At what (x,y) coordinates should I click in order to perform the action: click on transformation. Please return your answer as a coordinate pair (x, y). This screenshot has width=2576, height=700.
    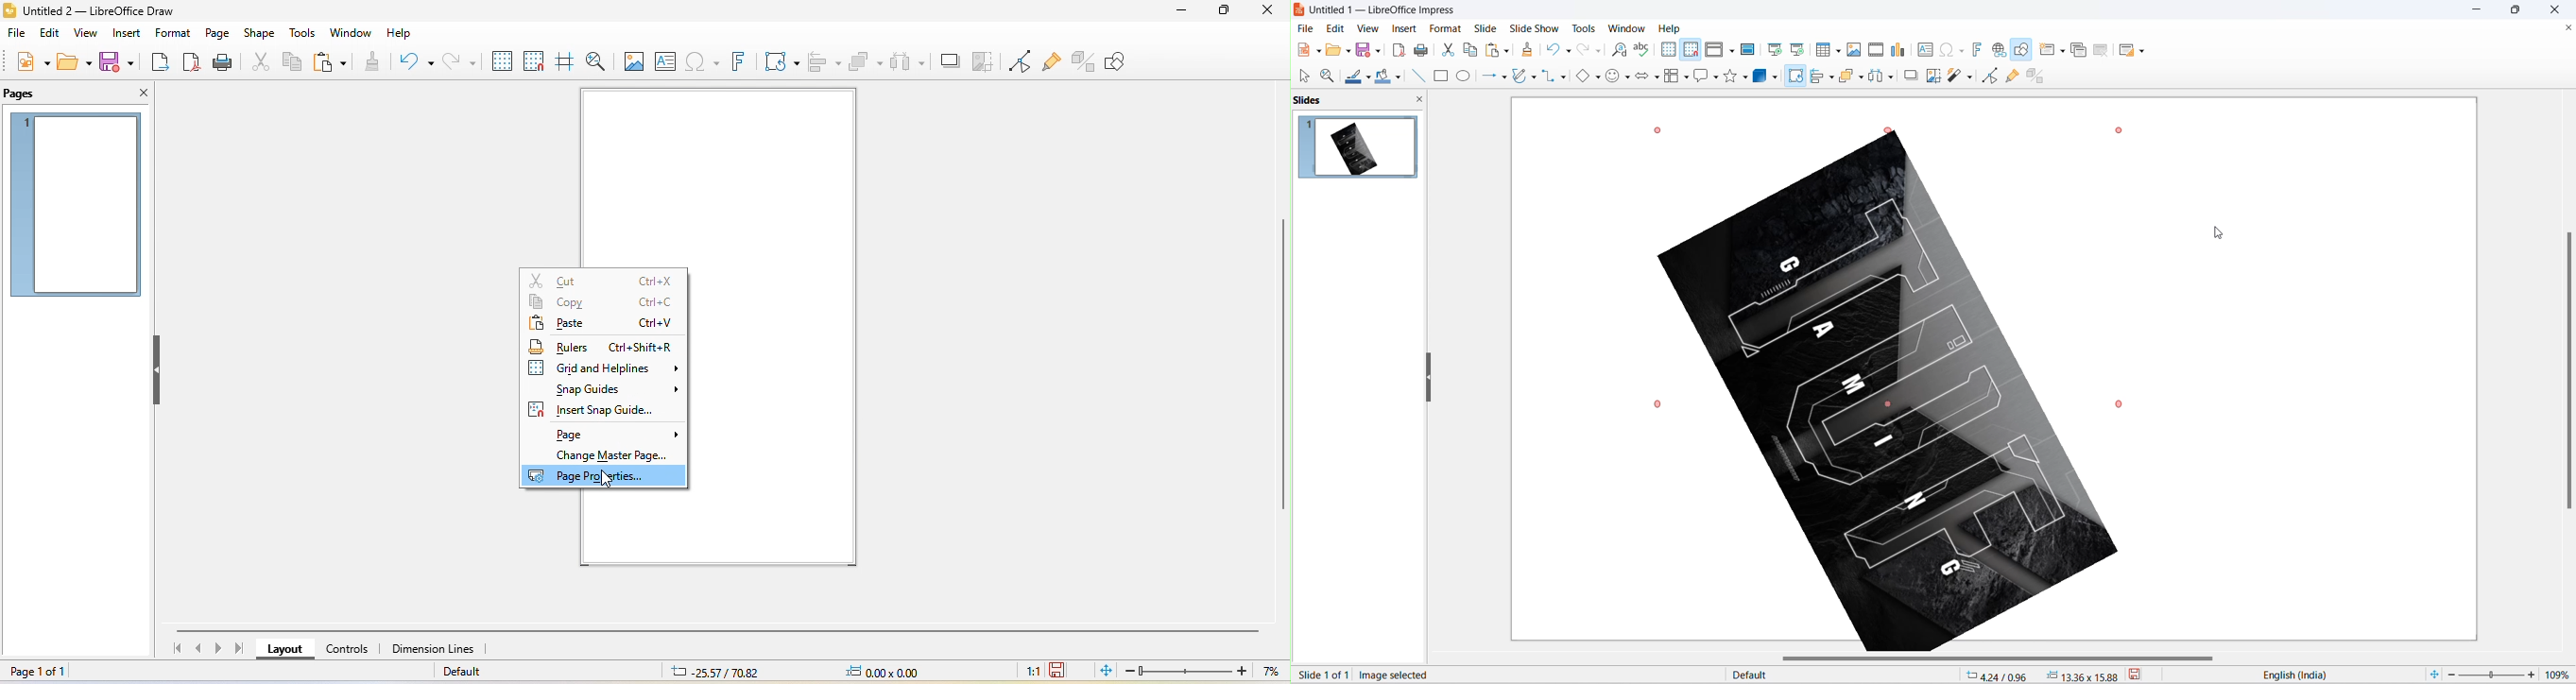
    Looking at the image, I should click on (783, 62).